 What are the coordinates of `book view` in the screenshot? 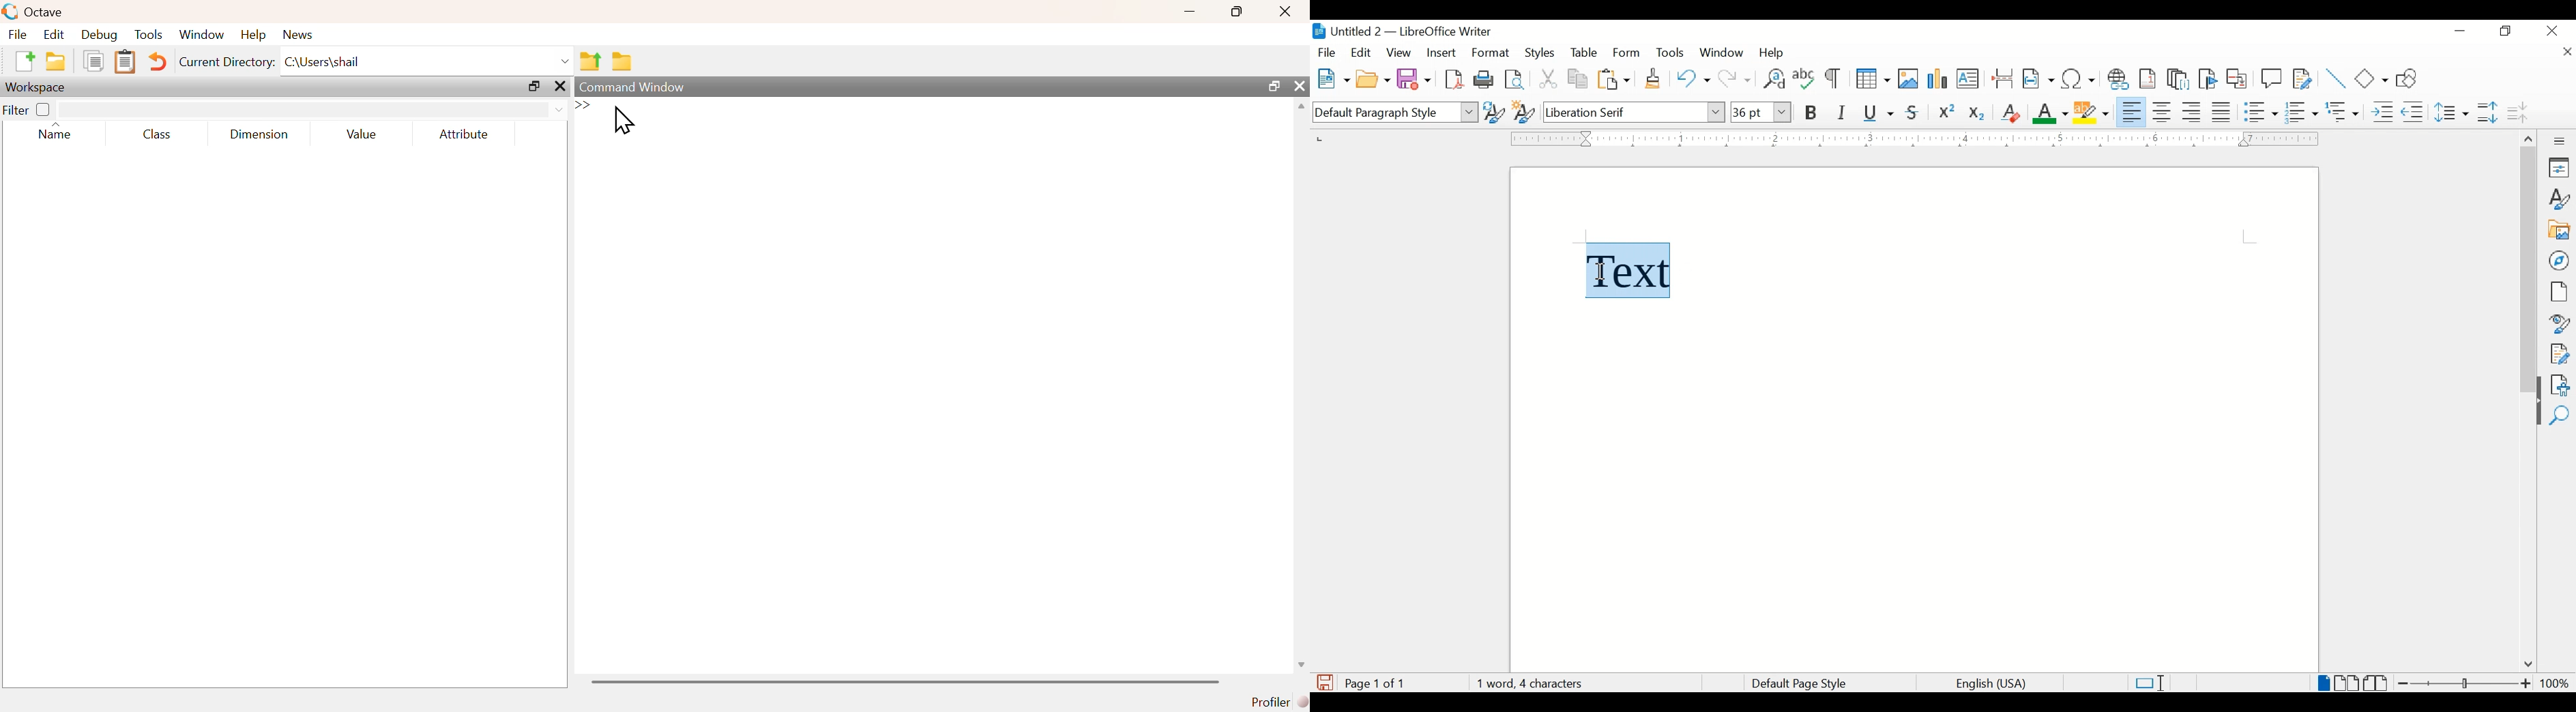 It's located at (2378, 683).